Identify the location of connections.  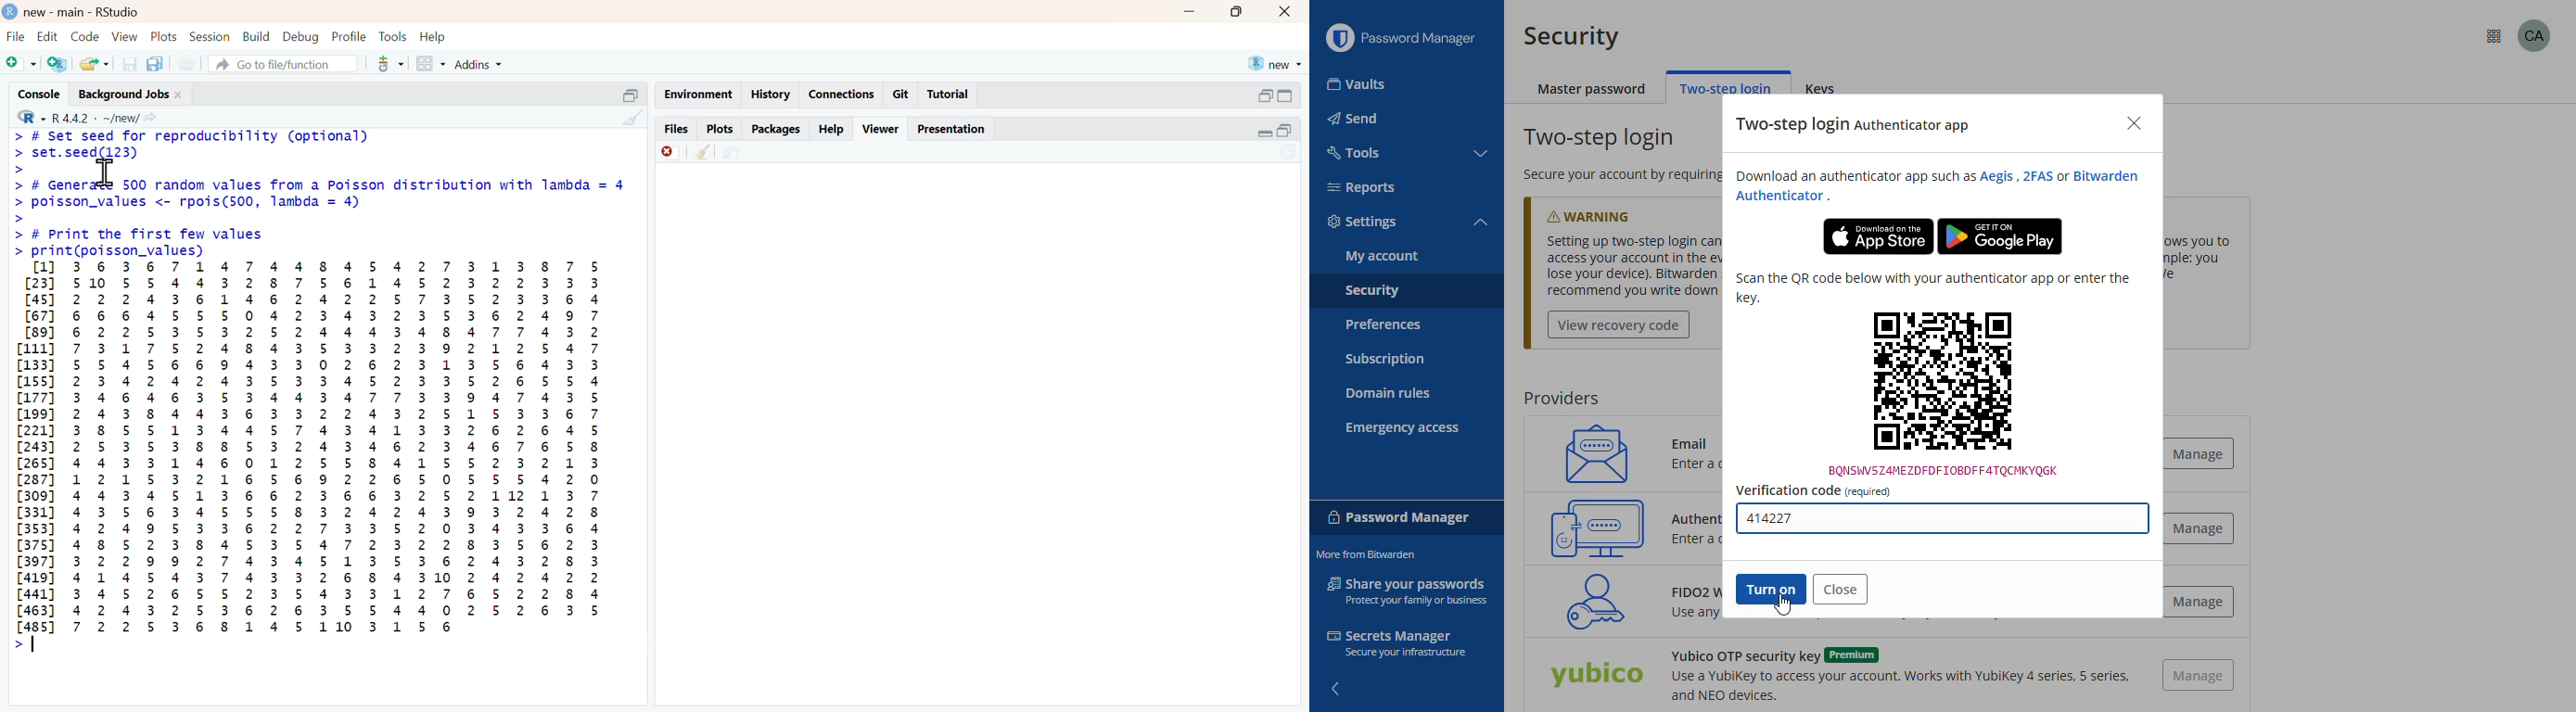
(842, 94).